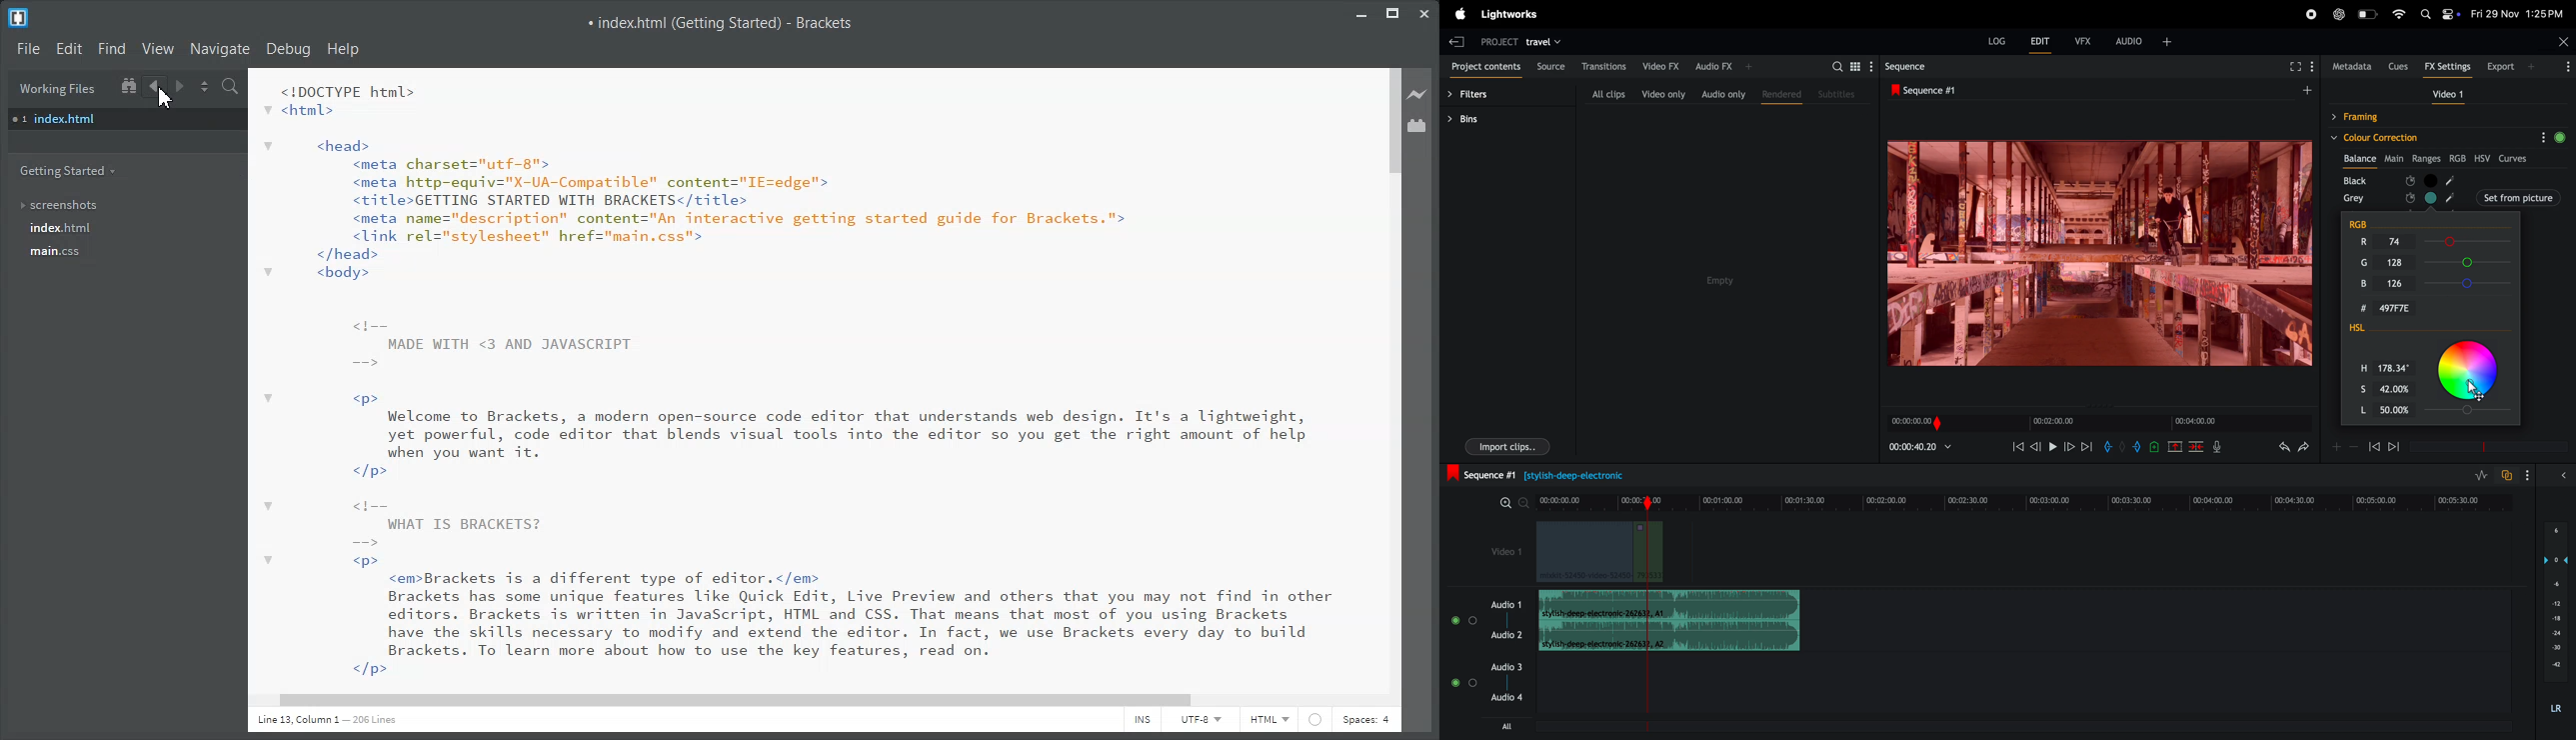 Image resolution: width=2576 pixels, height=756 pixels. Describe the element at coordinates (1473, 621) in the screenshot. I see `toggle` at that location.